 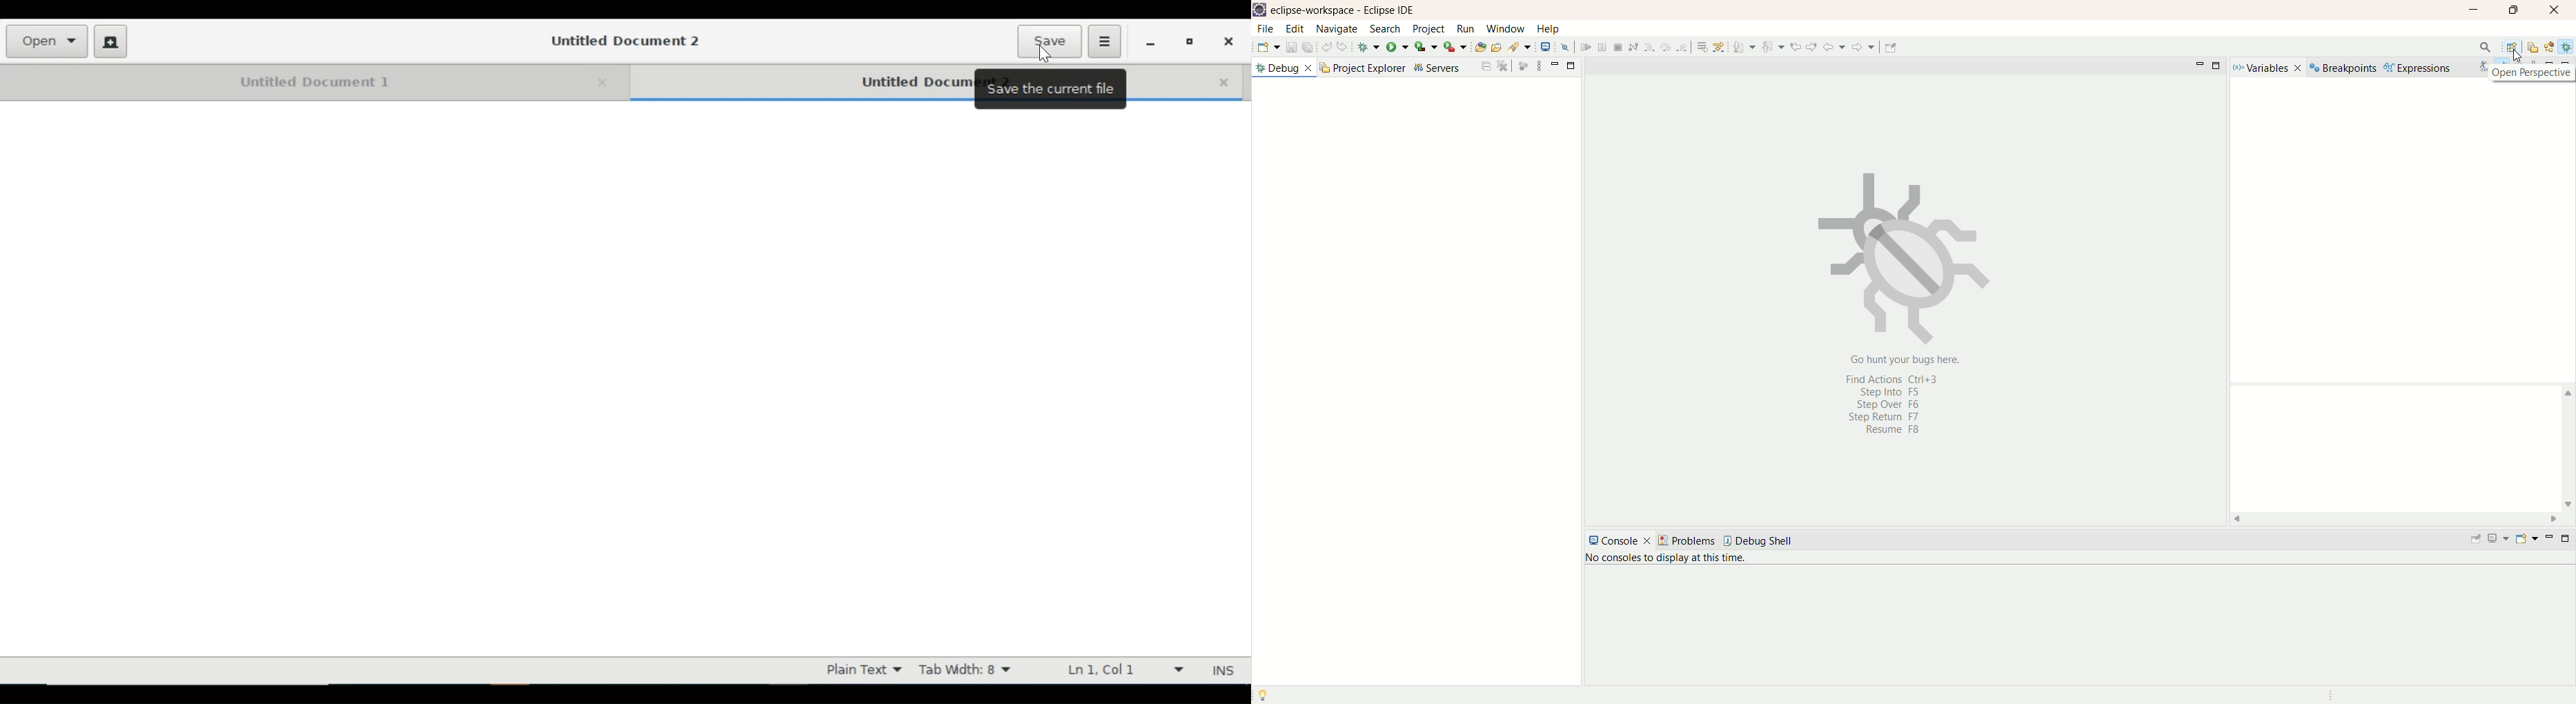 I want to click on pin console, so click(x=2479, y=536).